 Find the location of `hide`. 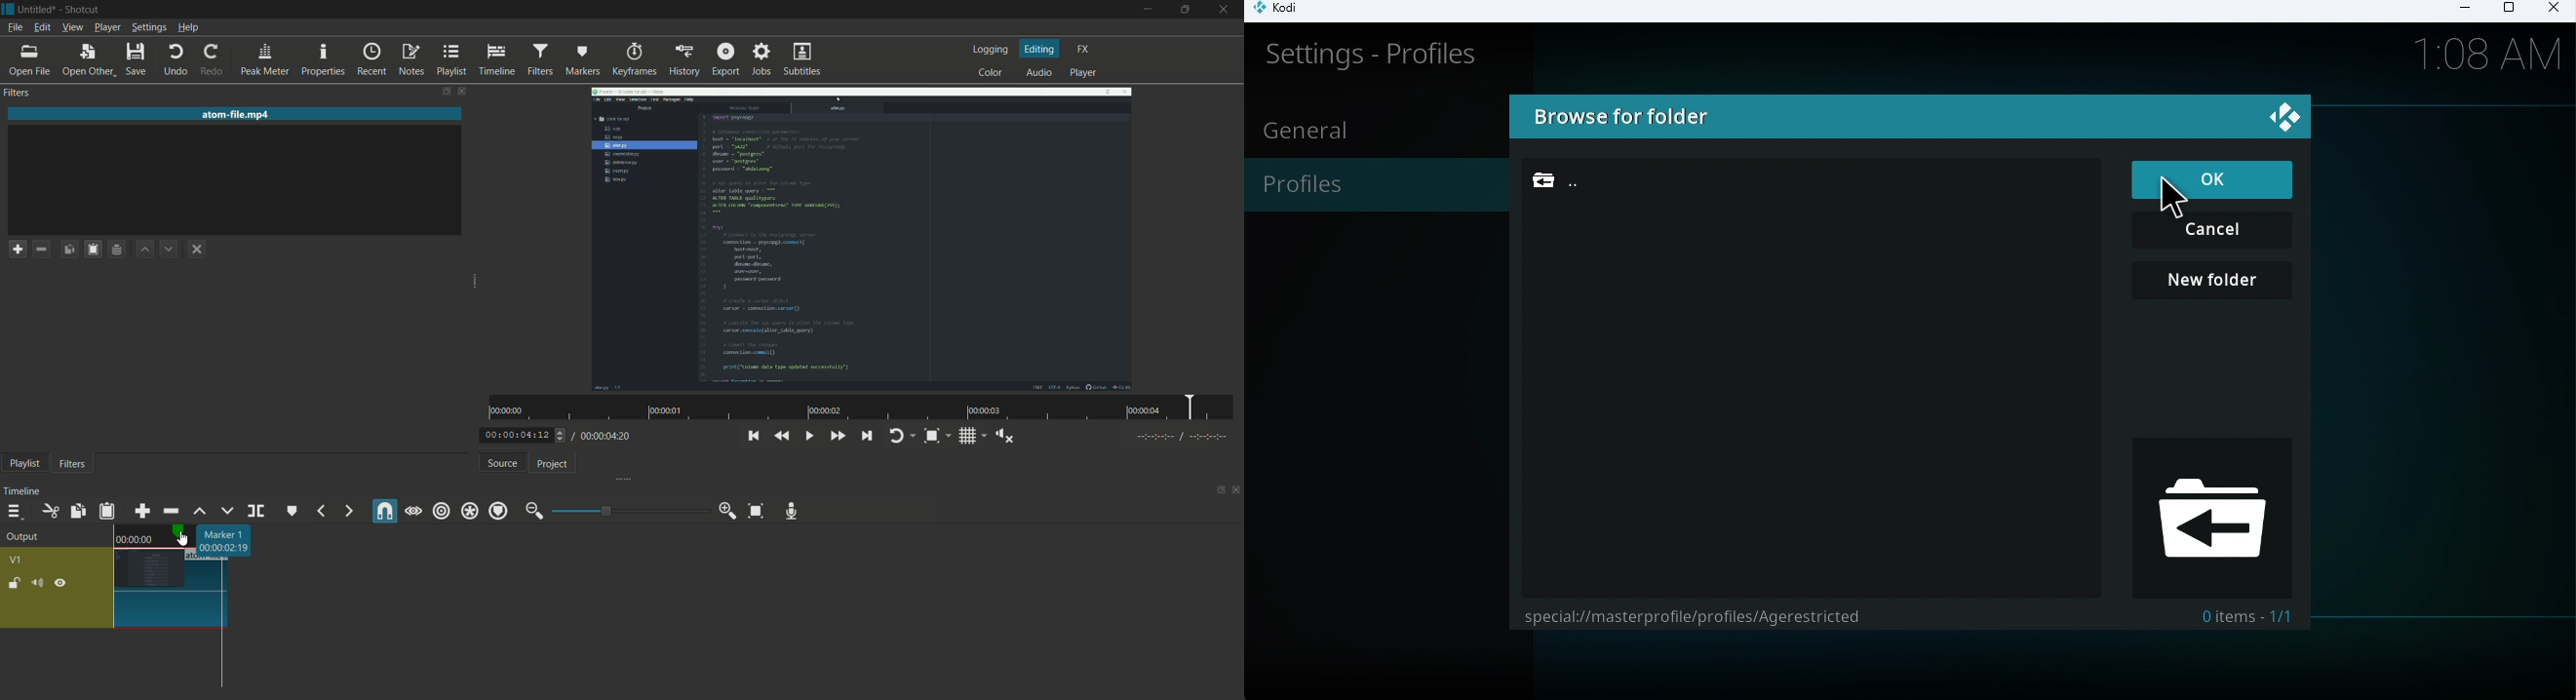

hide is located at coordinates (62, 582).